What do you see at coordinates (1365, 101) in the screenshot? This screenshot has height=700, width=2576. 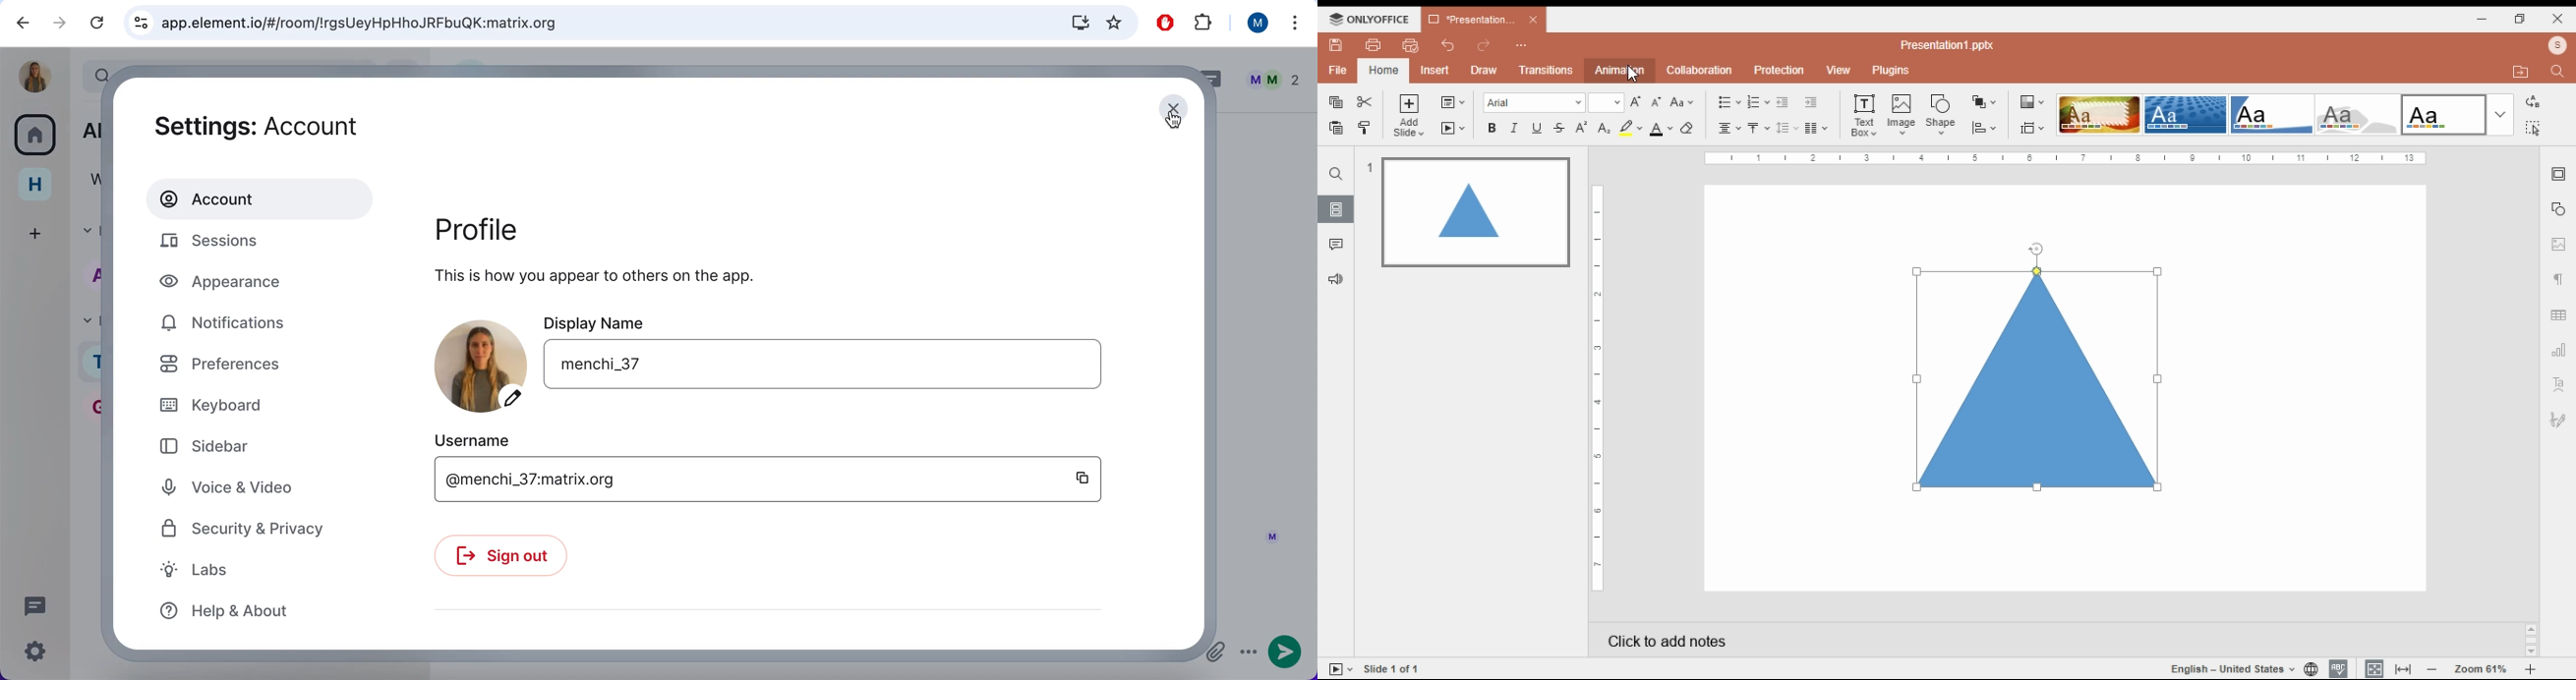 I see `cut` at bounding box center [1365, 101].